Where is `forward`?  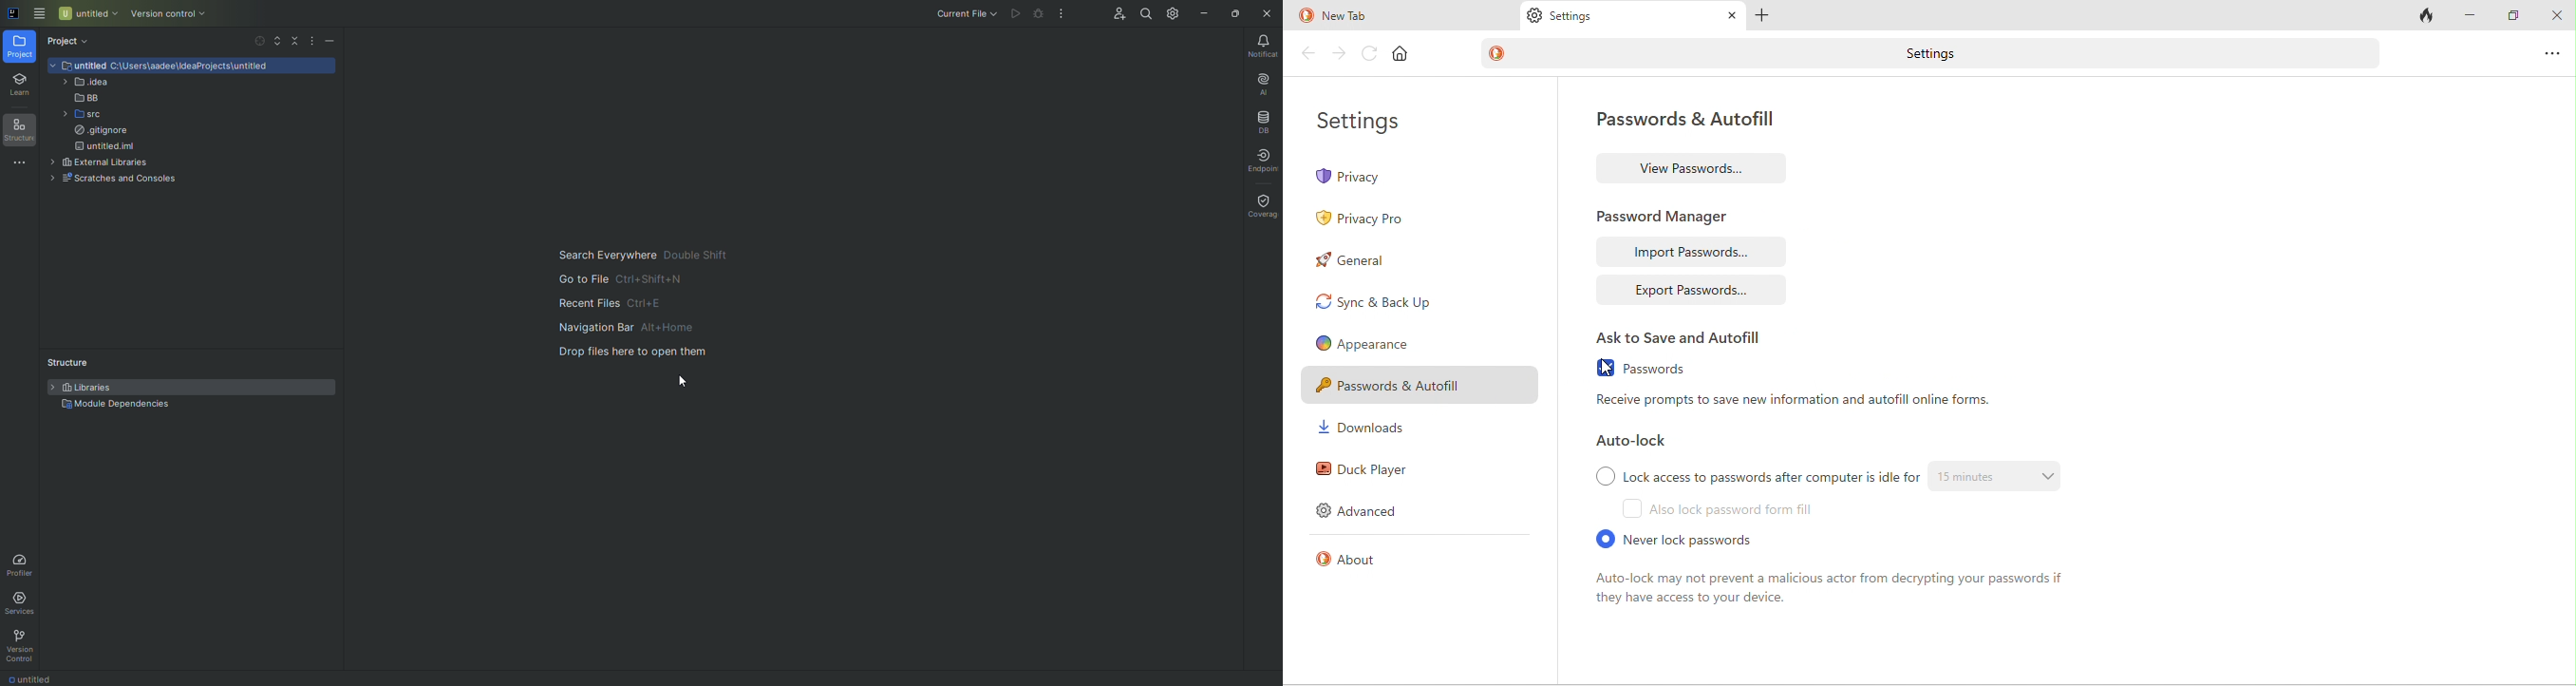
forward is located at coordinates (1339, 53).